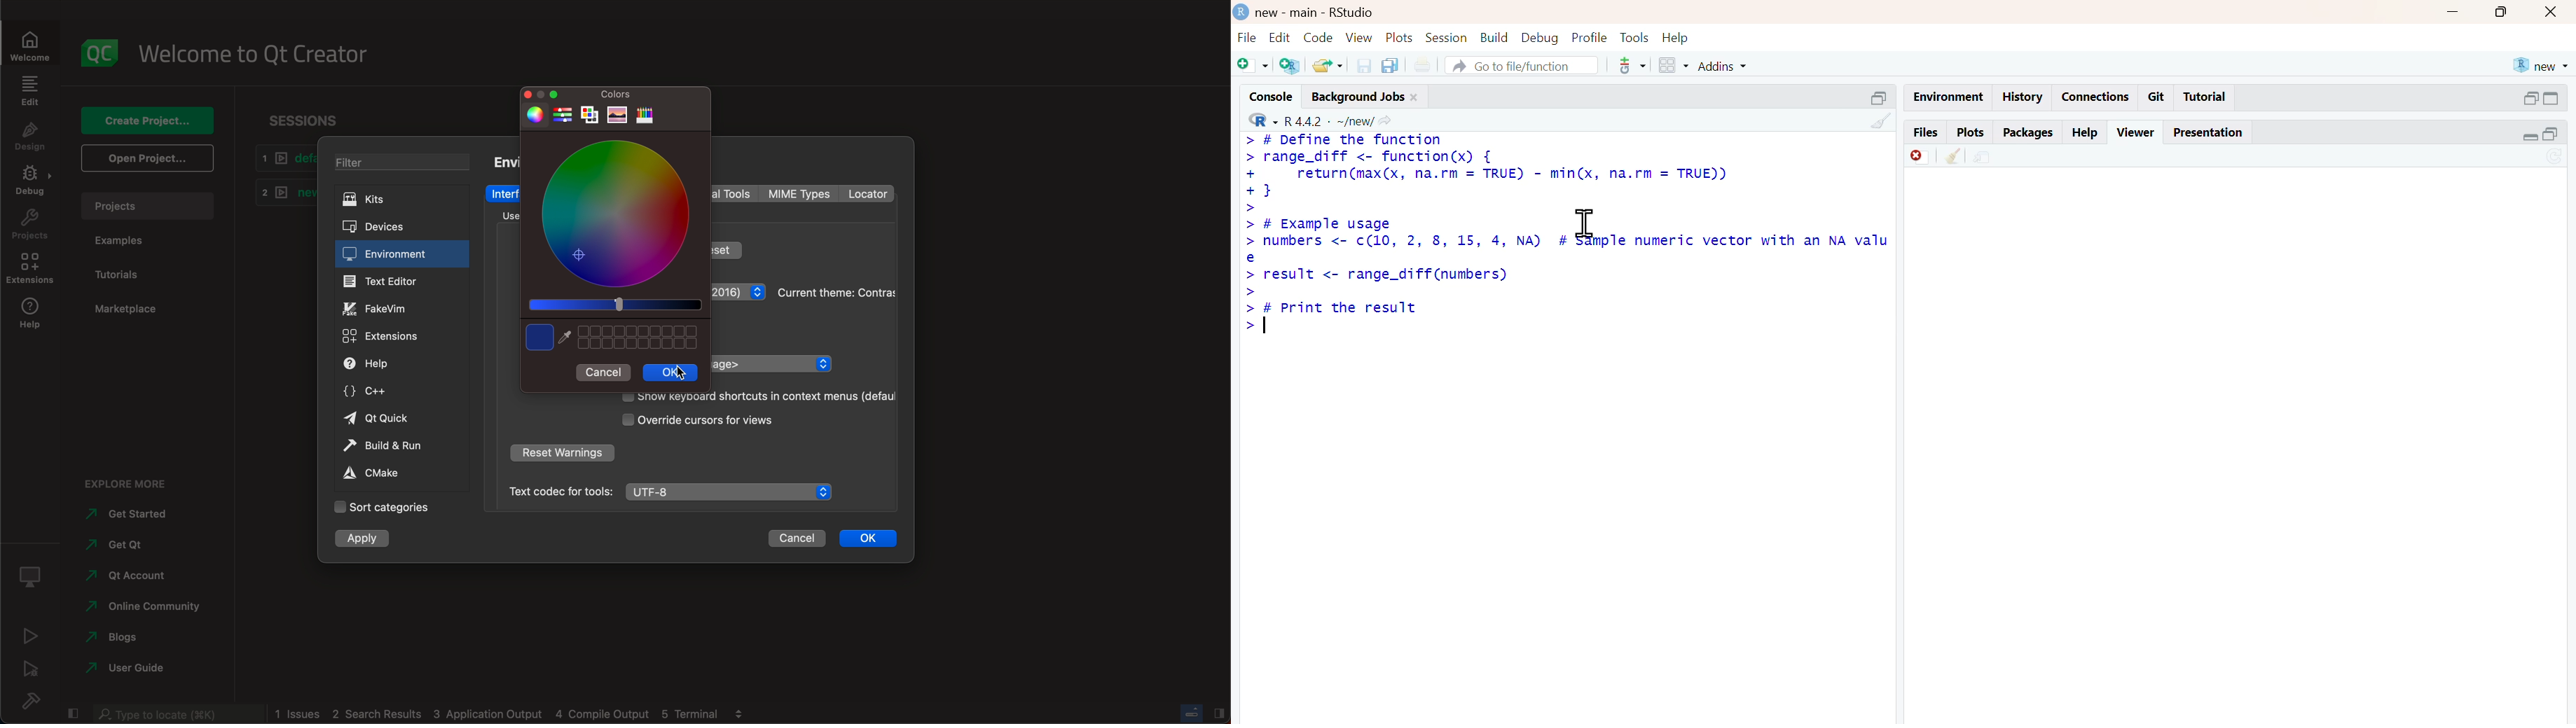 Image resolution: width=2576 pixels, height=728 pixels. I want to click on , so click(1881, 120).